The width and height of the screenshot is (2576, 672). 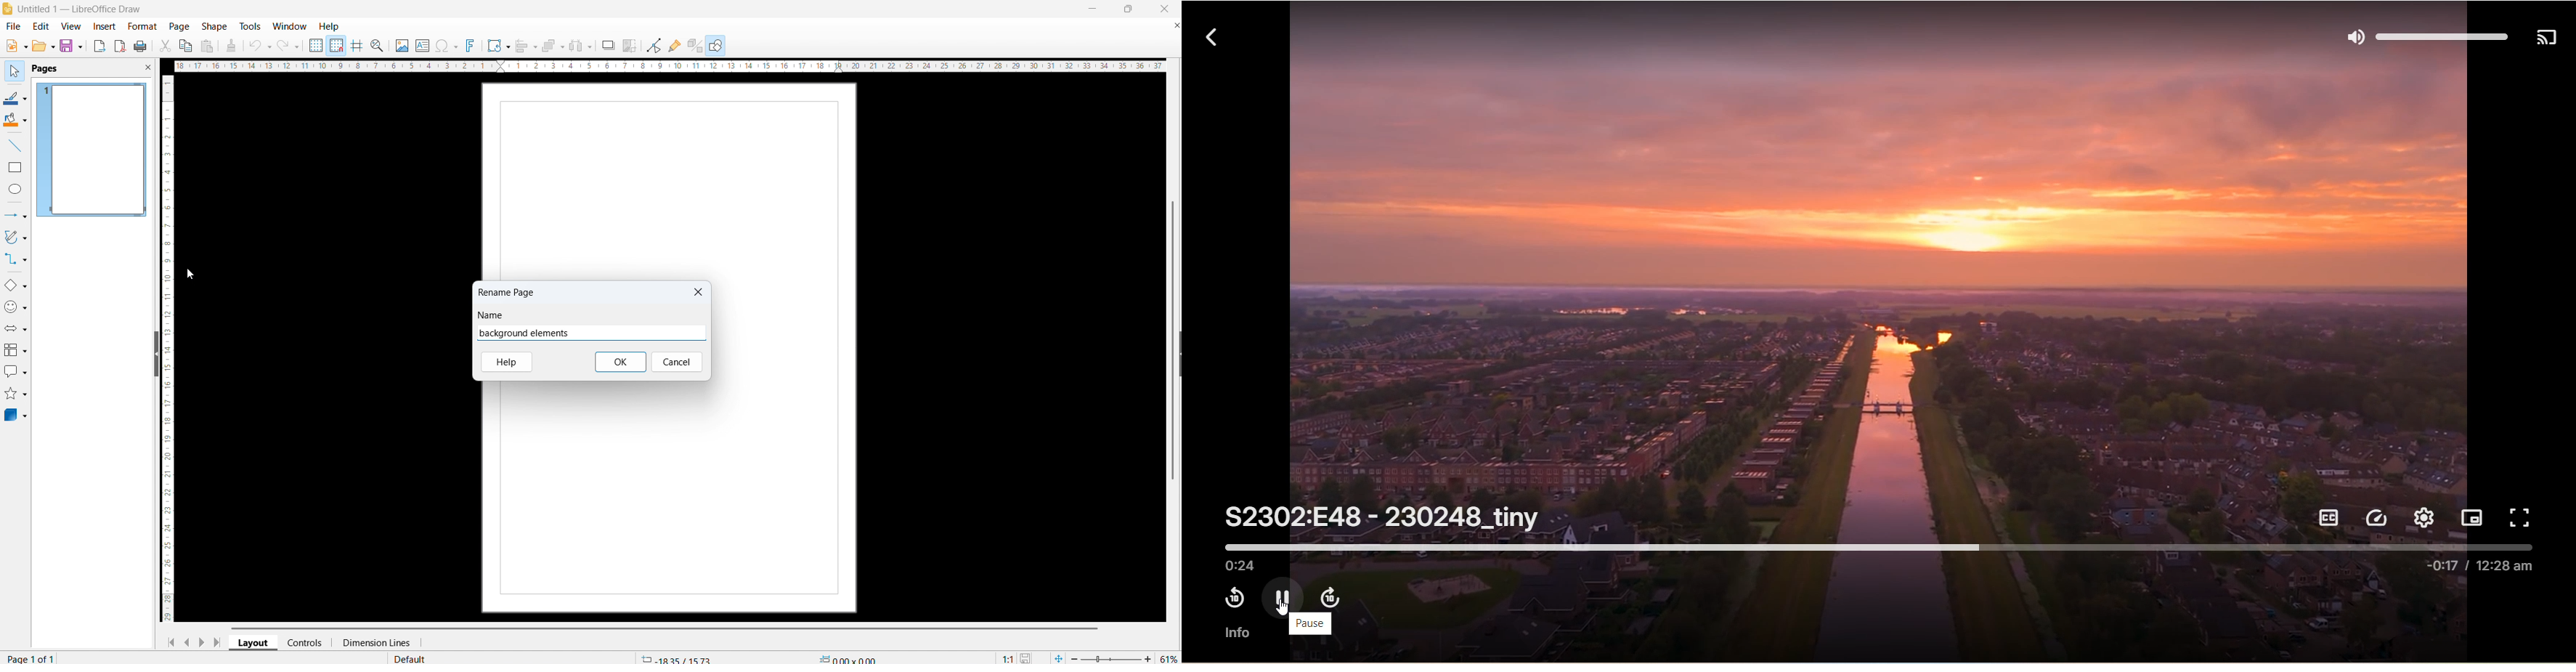 I want to click on vertical scrollbar, so click(x=1173, y=257).